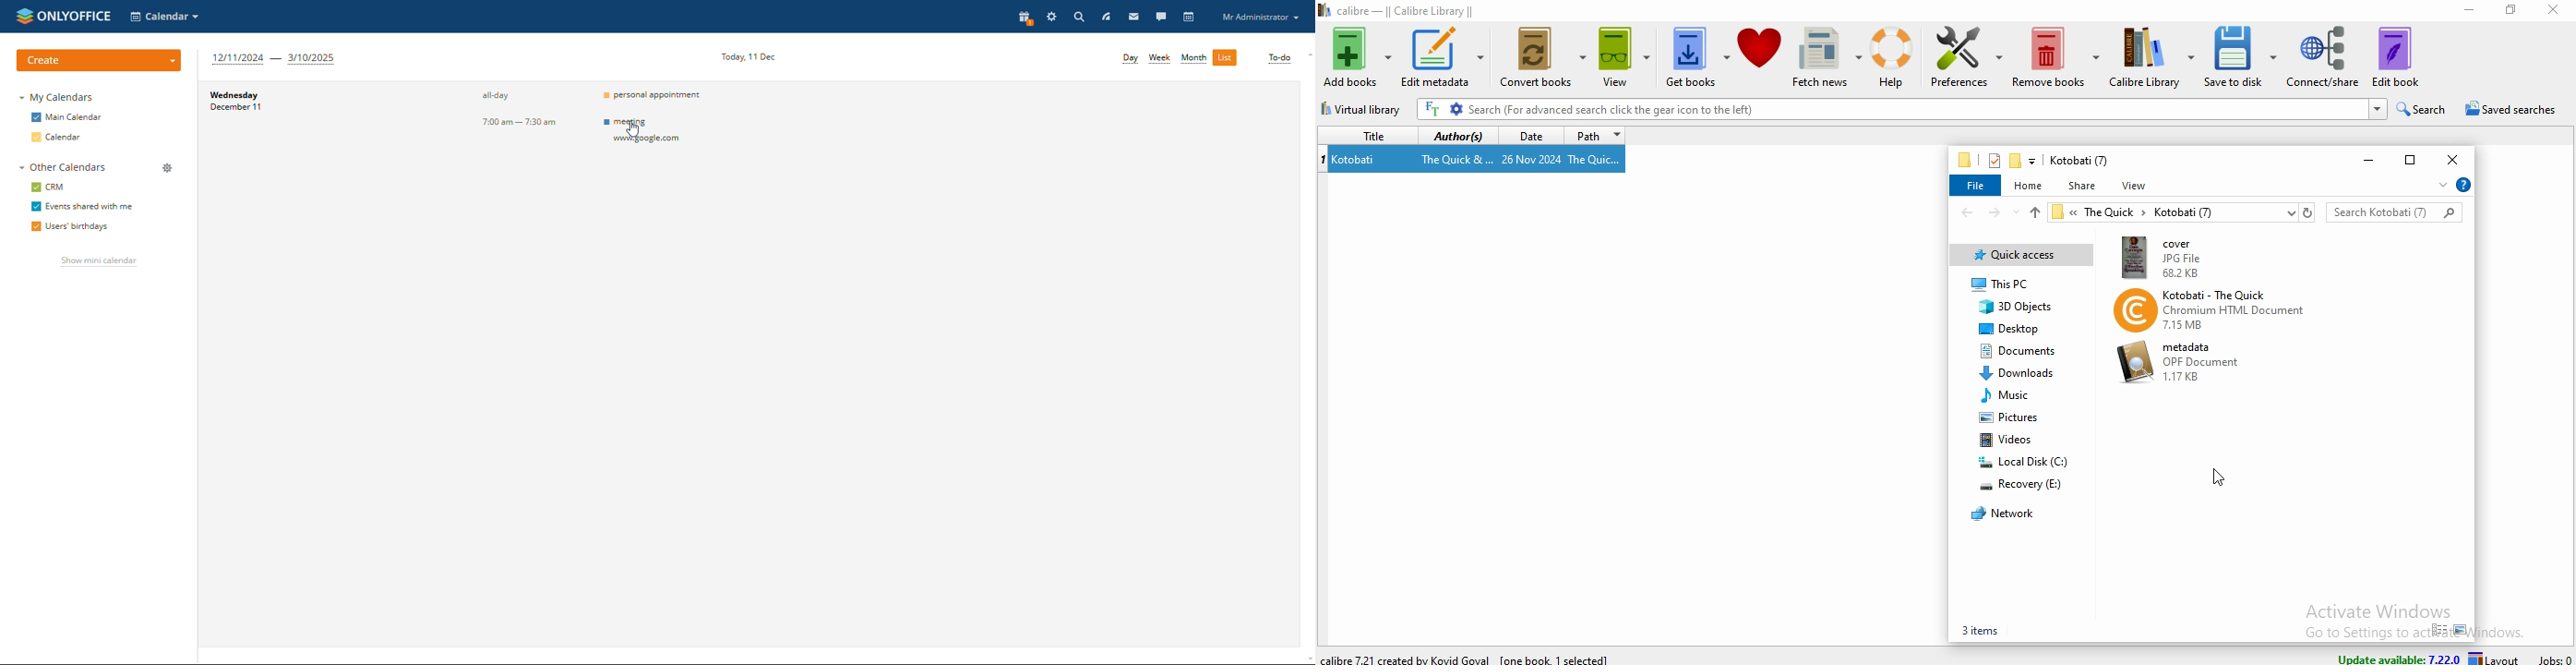 This screenshot has width=2576, height=672. I want to click on help, so click(2462, 185).